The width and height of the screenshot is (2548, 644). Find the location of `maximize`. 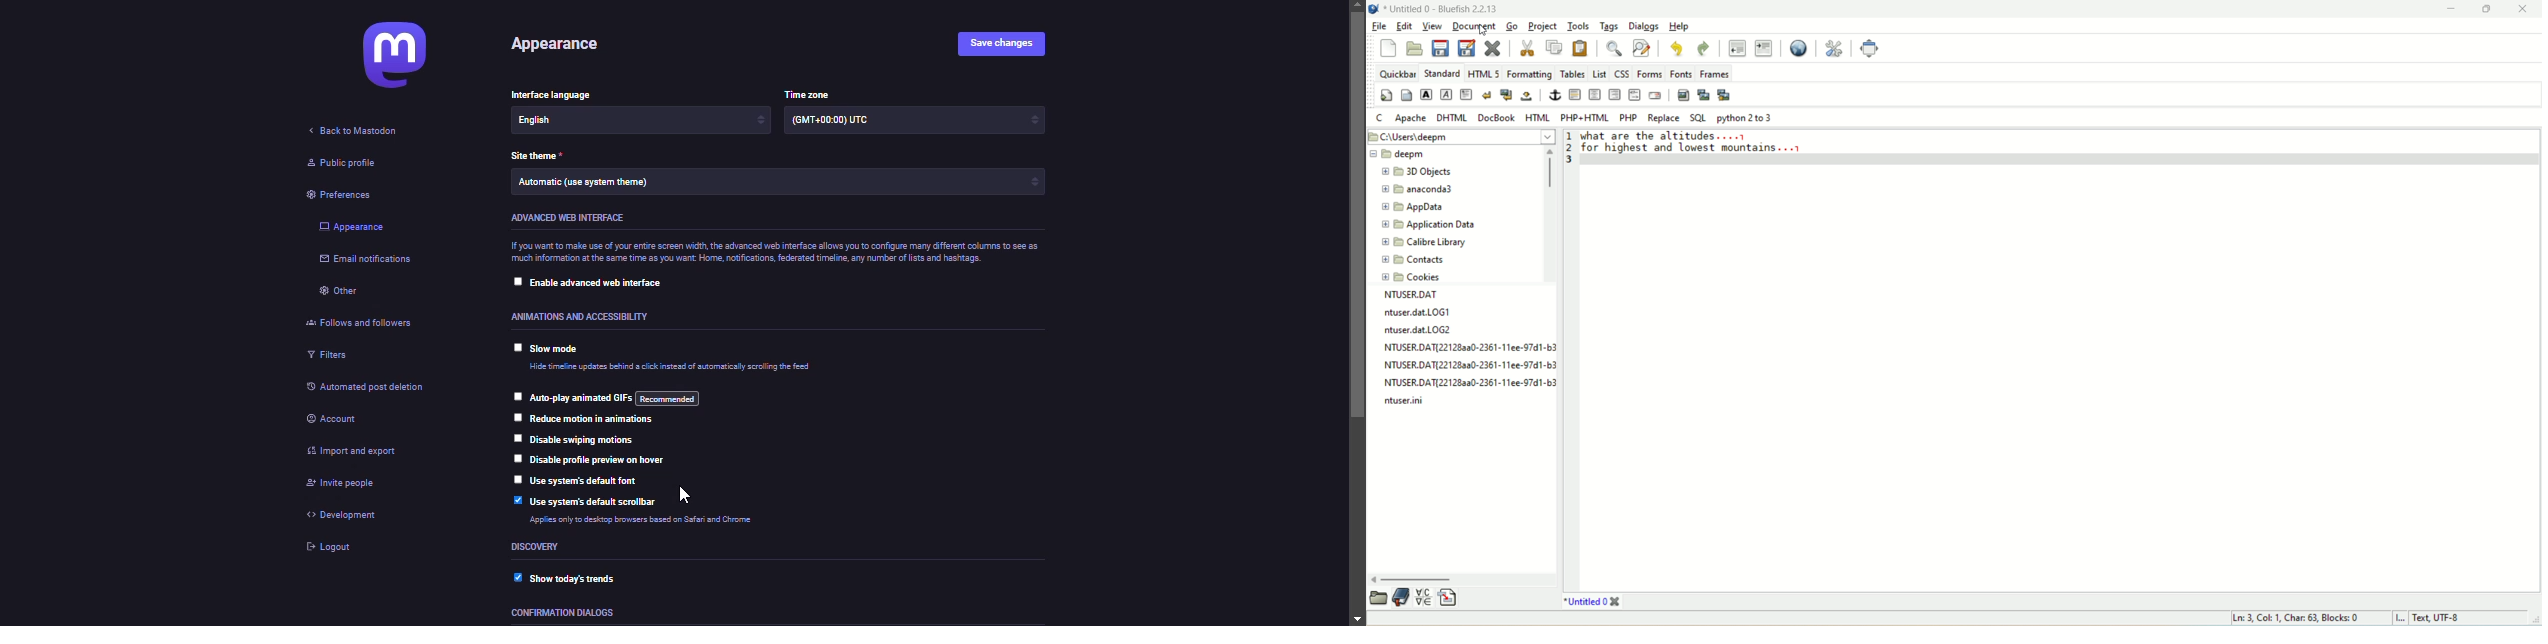

maximize is located at coordinates (2483, 10).